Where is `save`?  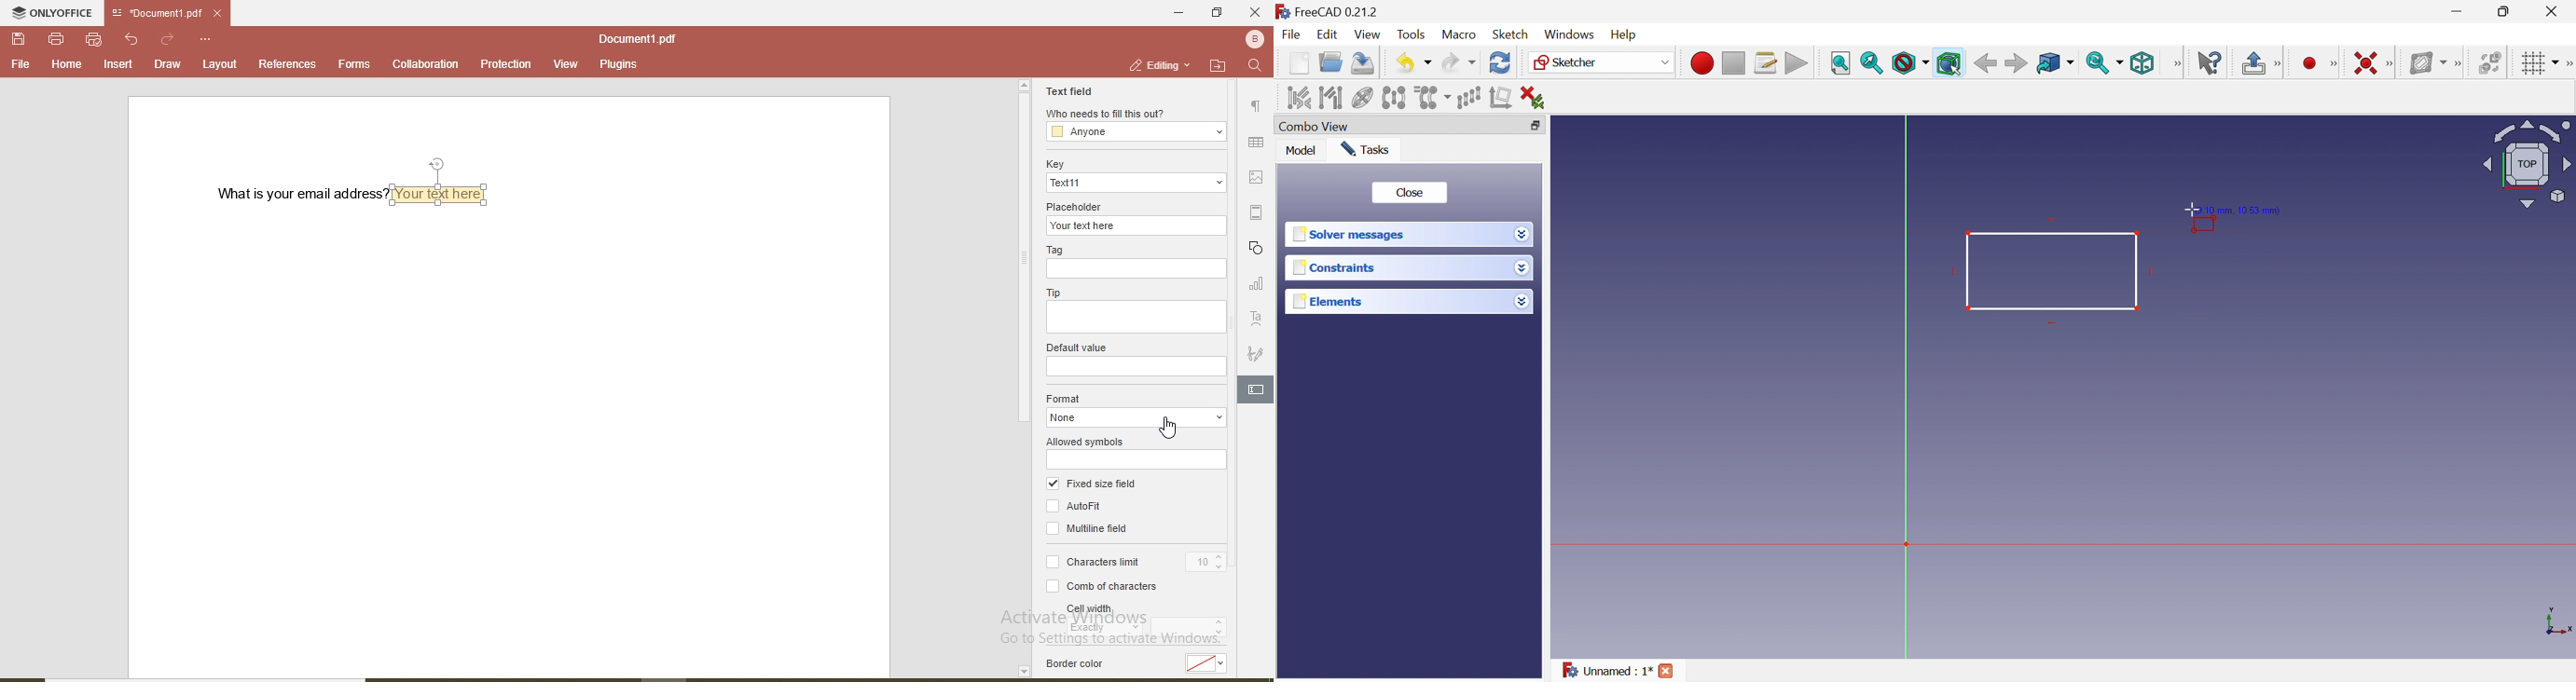 save is located at coordinates (21, 40).